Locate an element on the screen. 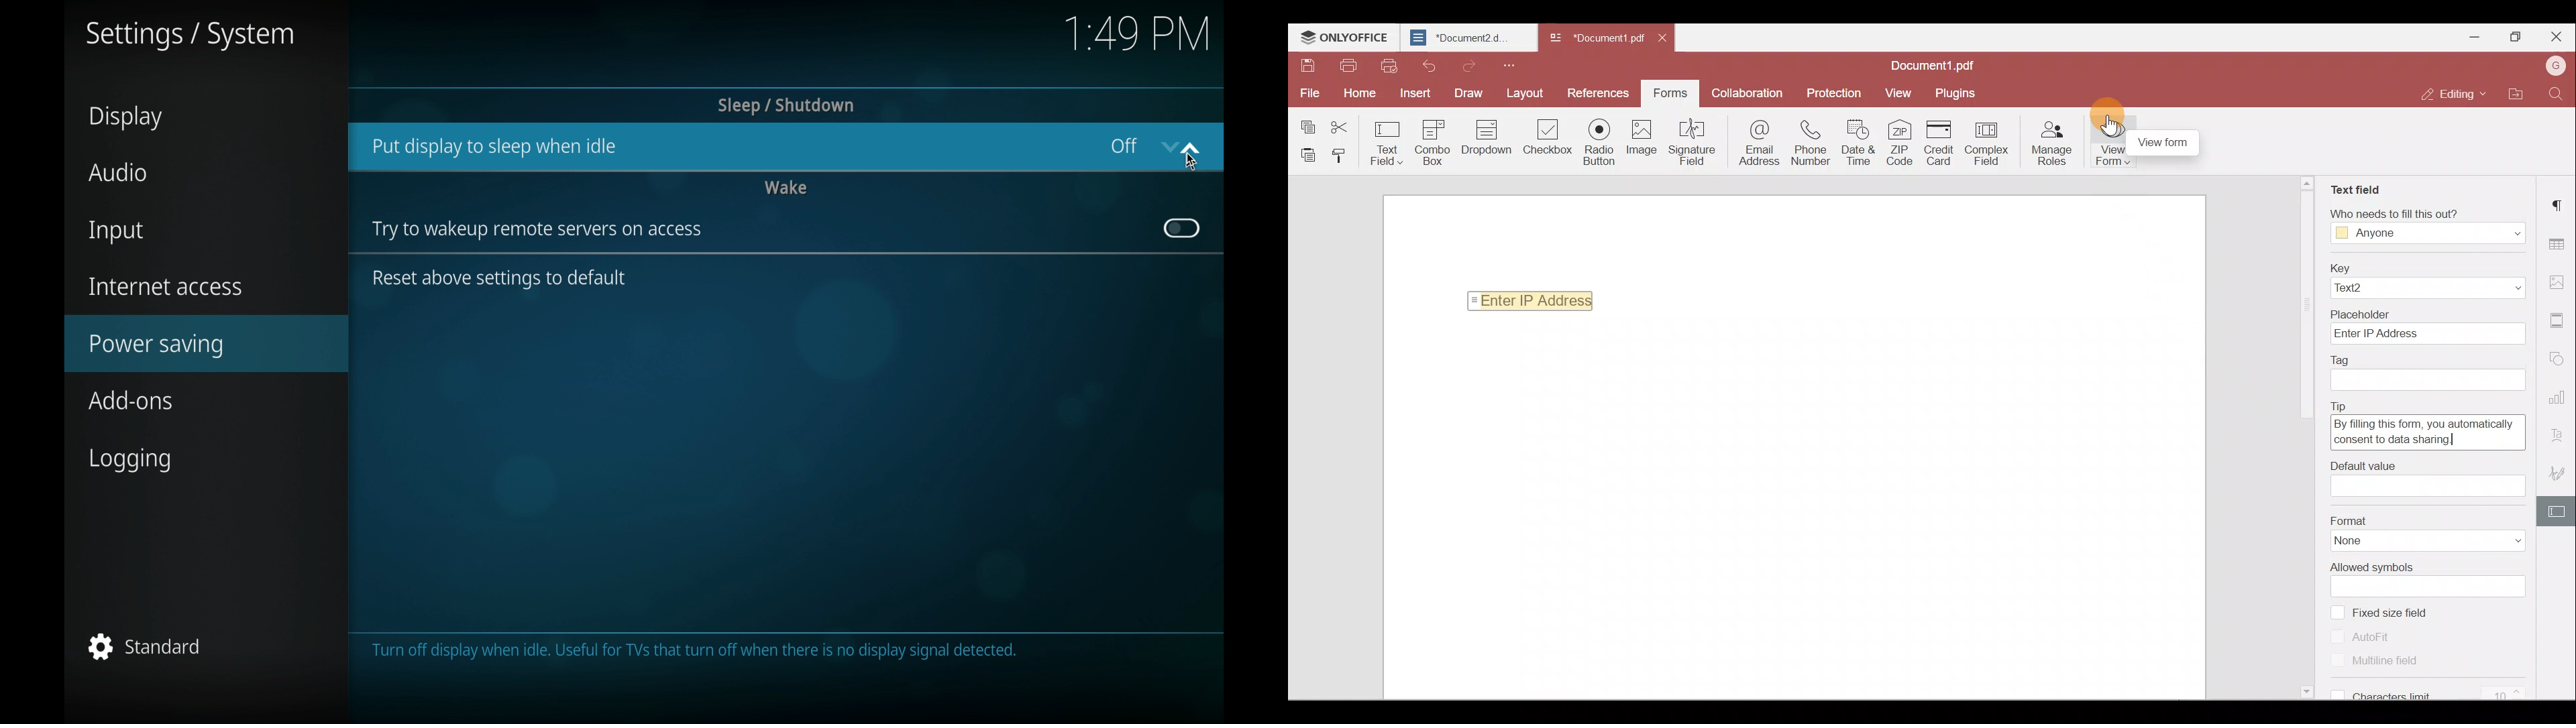 Image resolution: width=2576 pixels, height=728 pixels. Default value field is located at coordinates (2429, 487).